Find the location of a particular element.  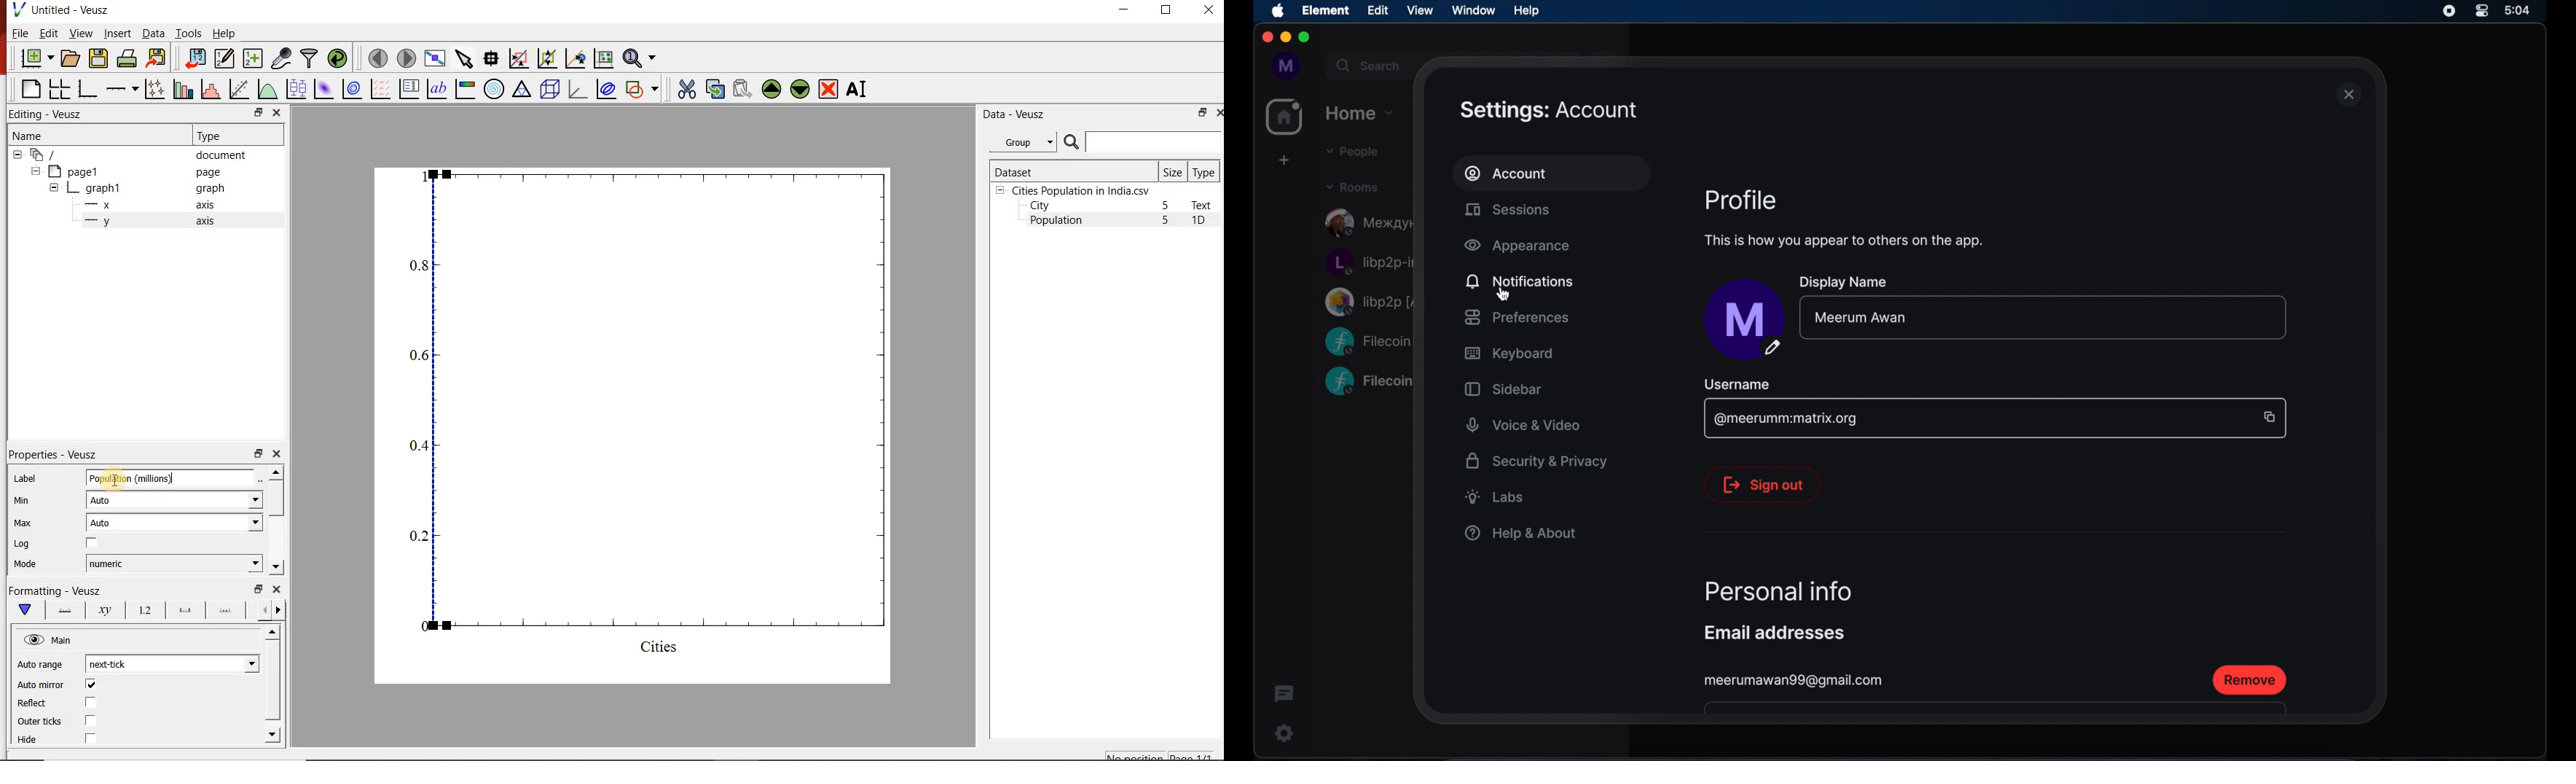

5:04 is located at coordinates (2525, 11).